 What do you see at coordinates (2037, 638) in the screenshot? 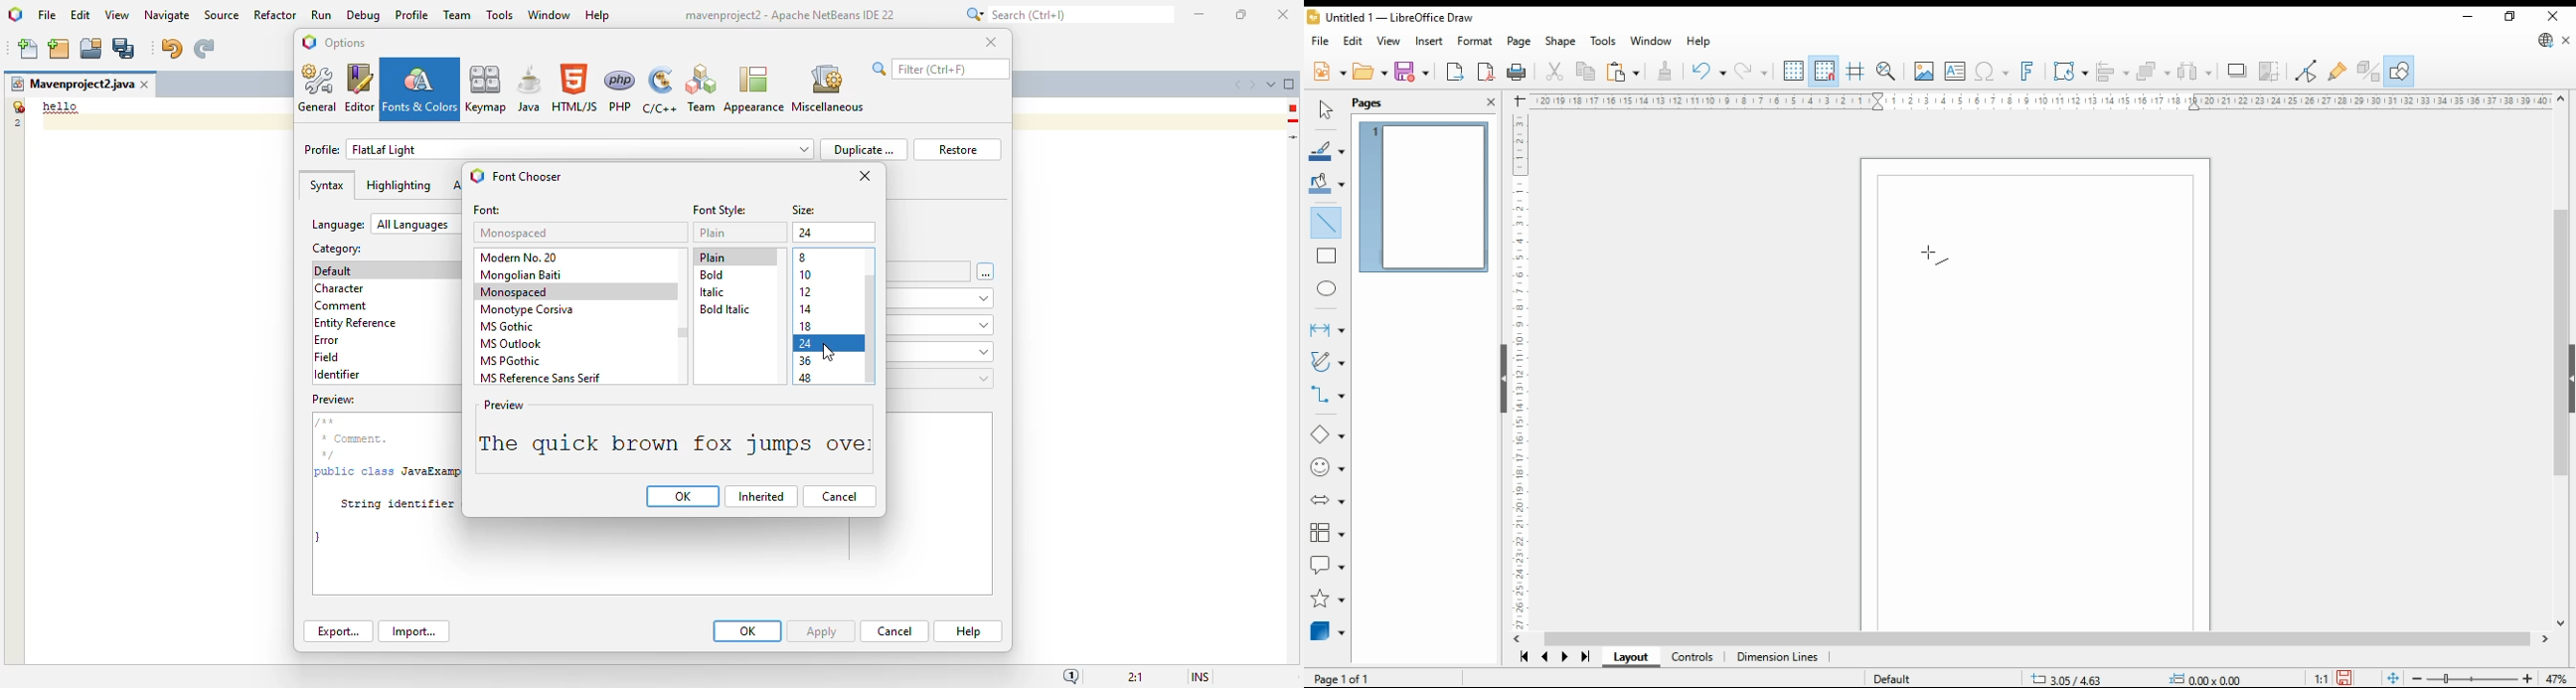
I see `scroll bar` at bounding box center [2037, 638].